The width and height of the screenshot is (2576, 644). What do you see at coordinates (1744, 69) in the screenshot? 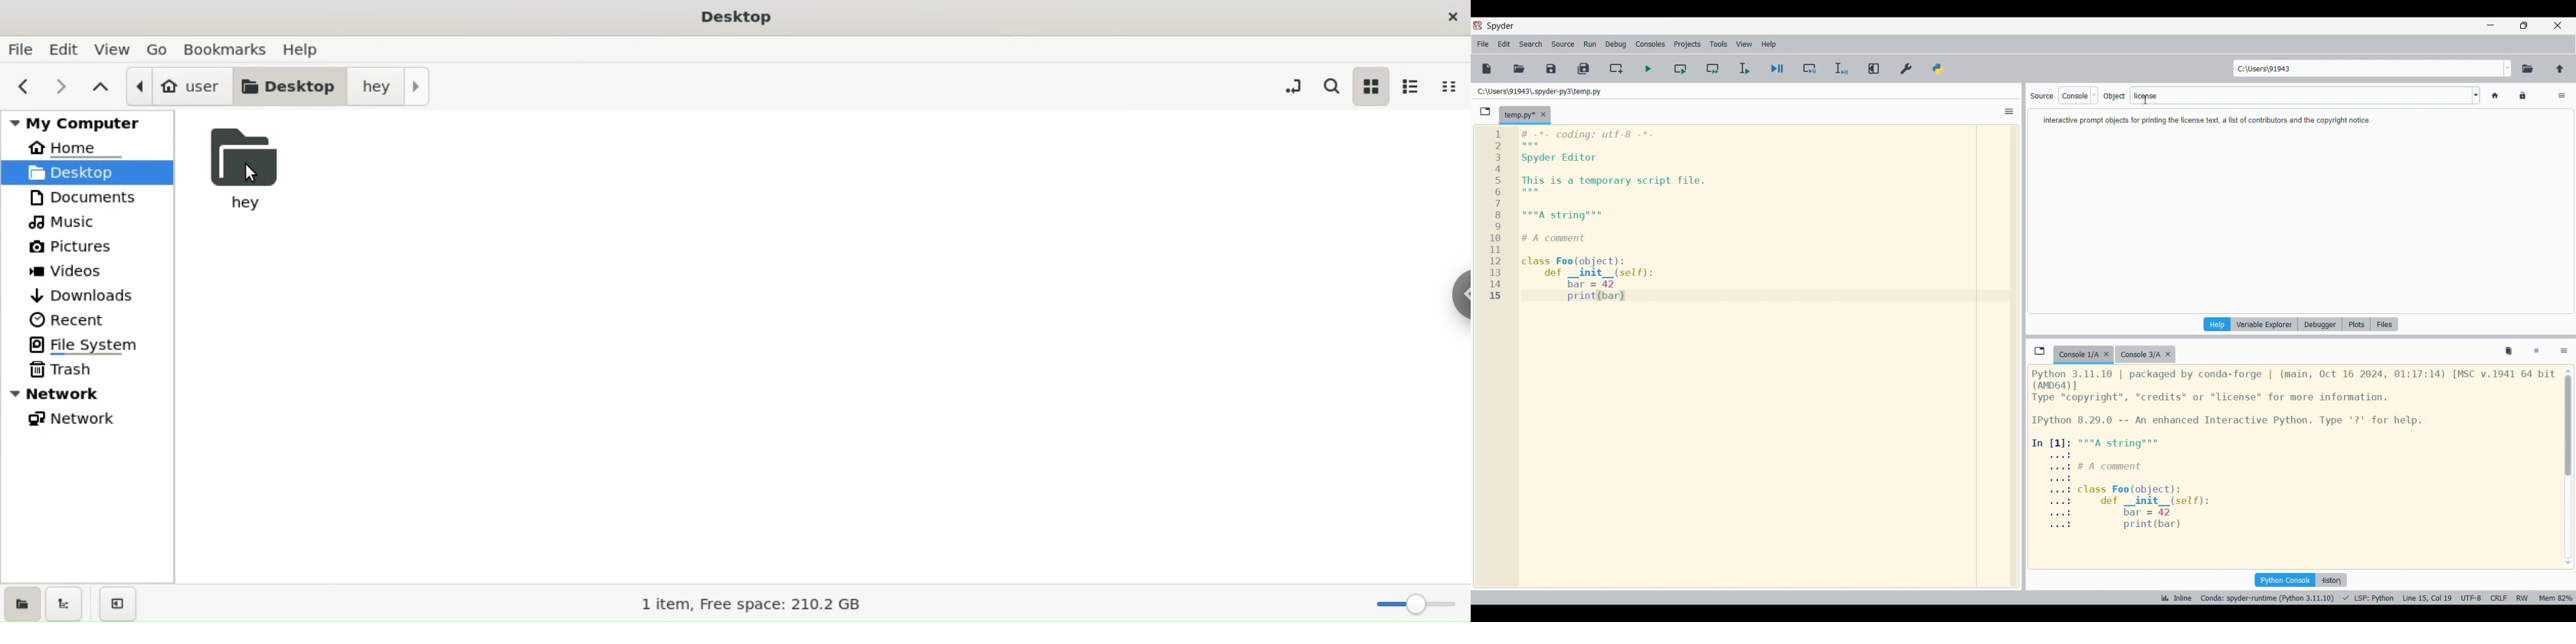
I see `Run selection/current line` at bounding box center [1744, 69].